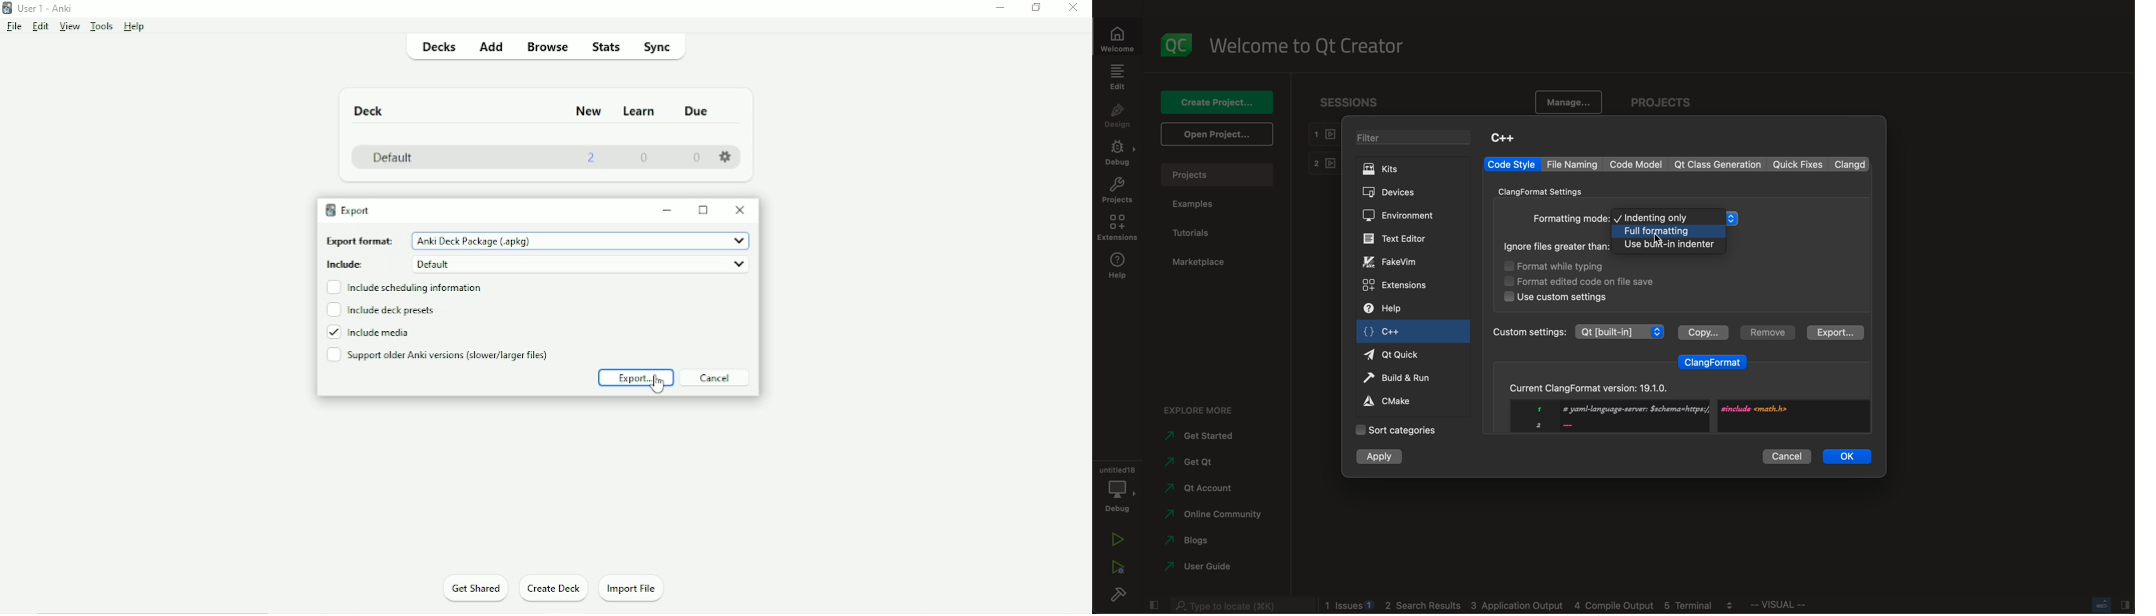 The image size is (2156, 616). I want to click on Minimize, so click(669, 211).